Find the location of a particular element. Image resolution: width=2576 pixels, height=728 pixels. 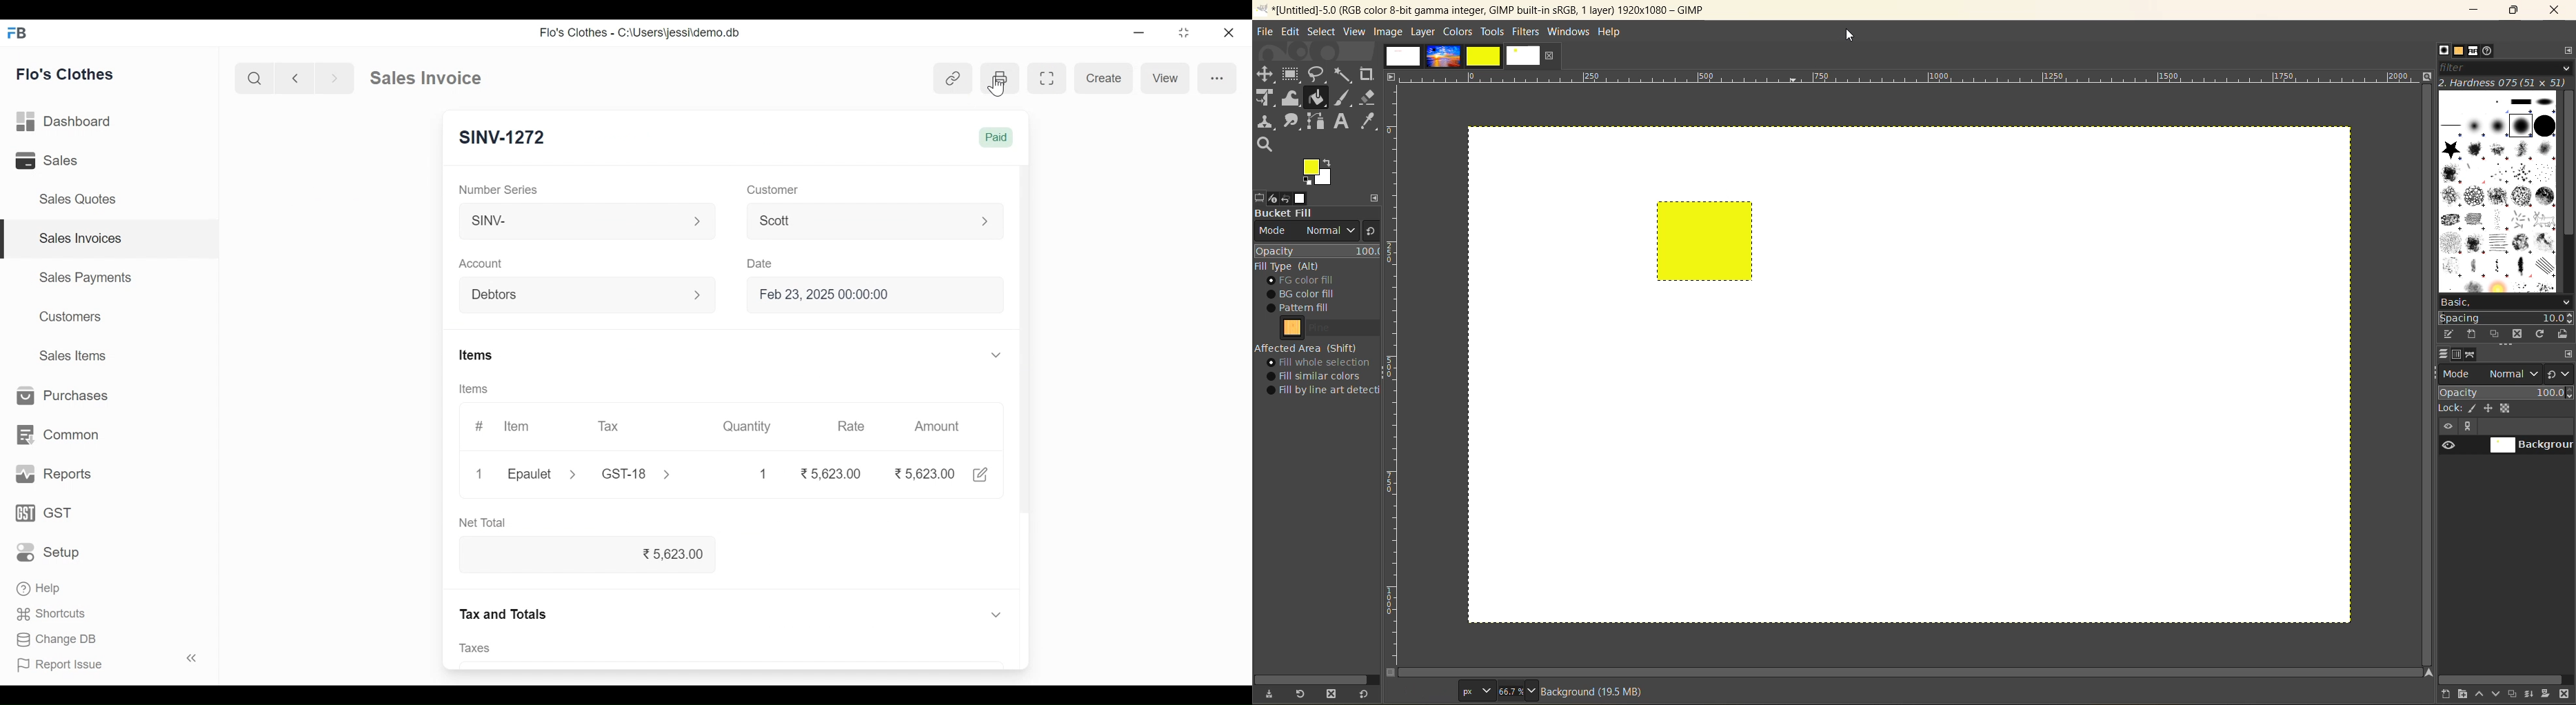

Feb 23, 2025 00:00:0( is located at coordinates (875, 298).